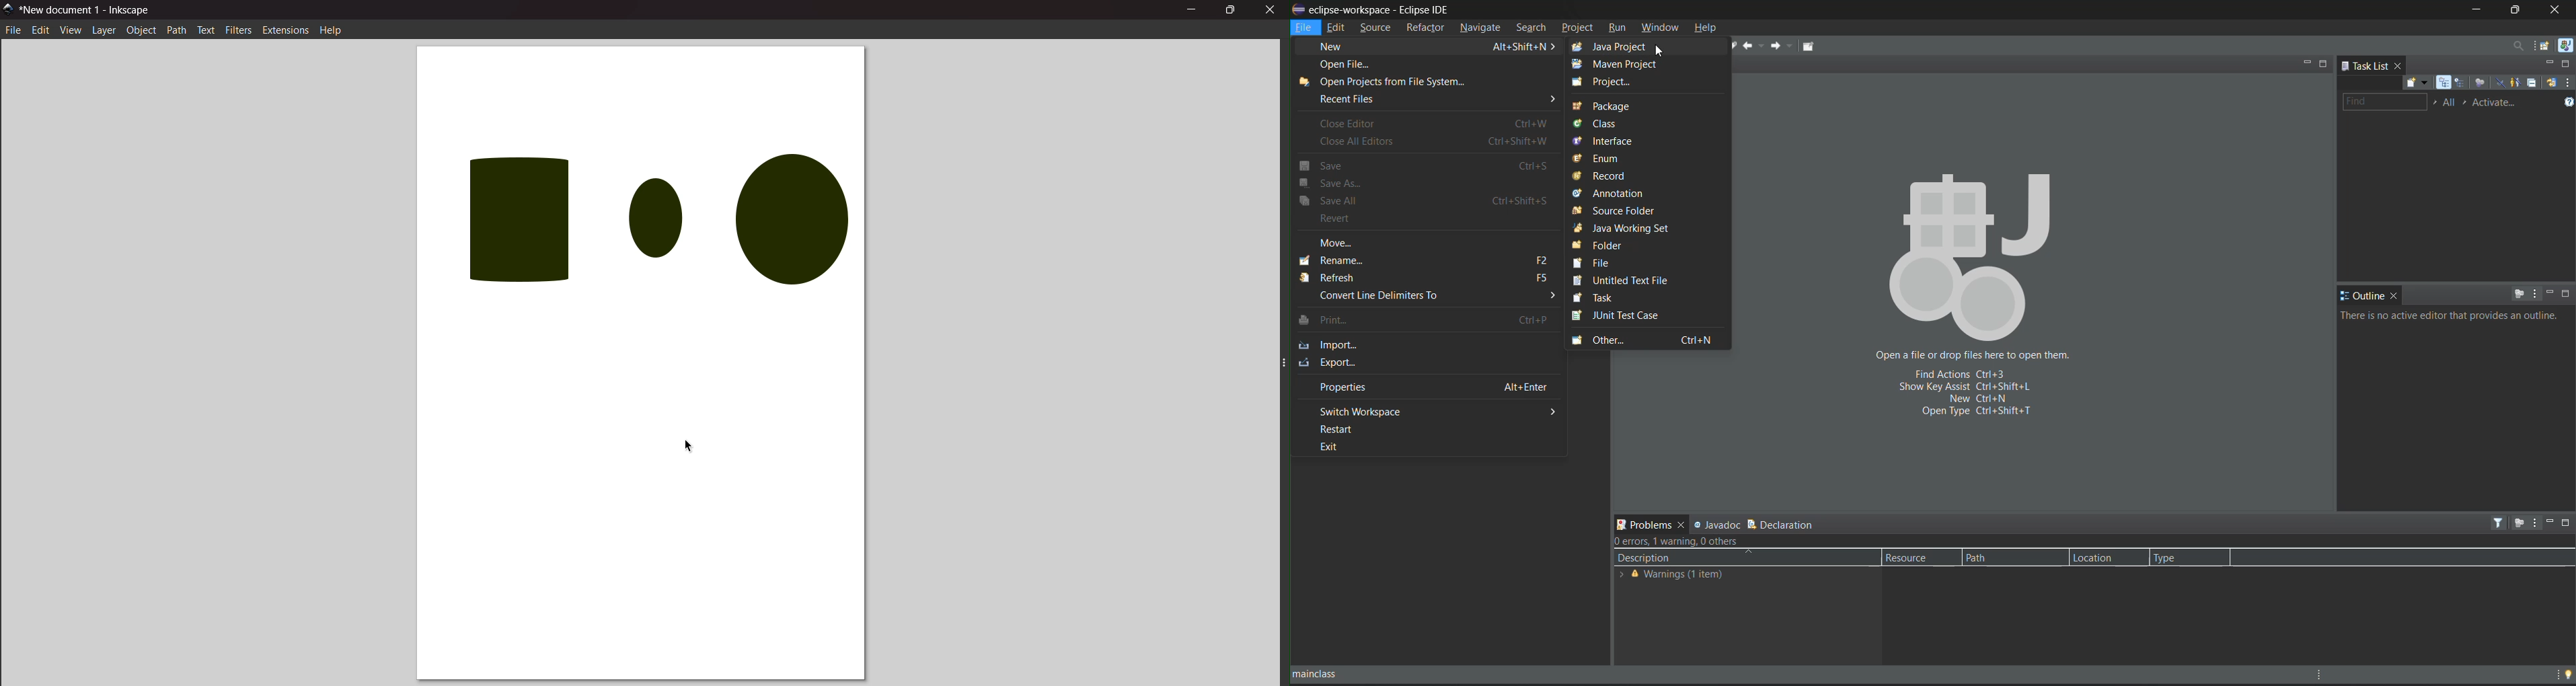  I want to click on help, so click(330, 32).